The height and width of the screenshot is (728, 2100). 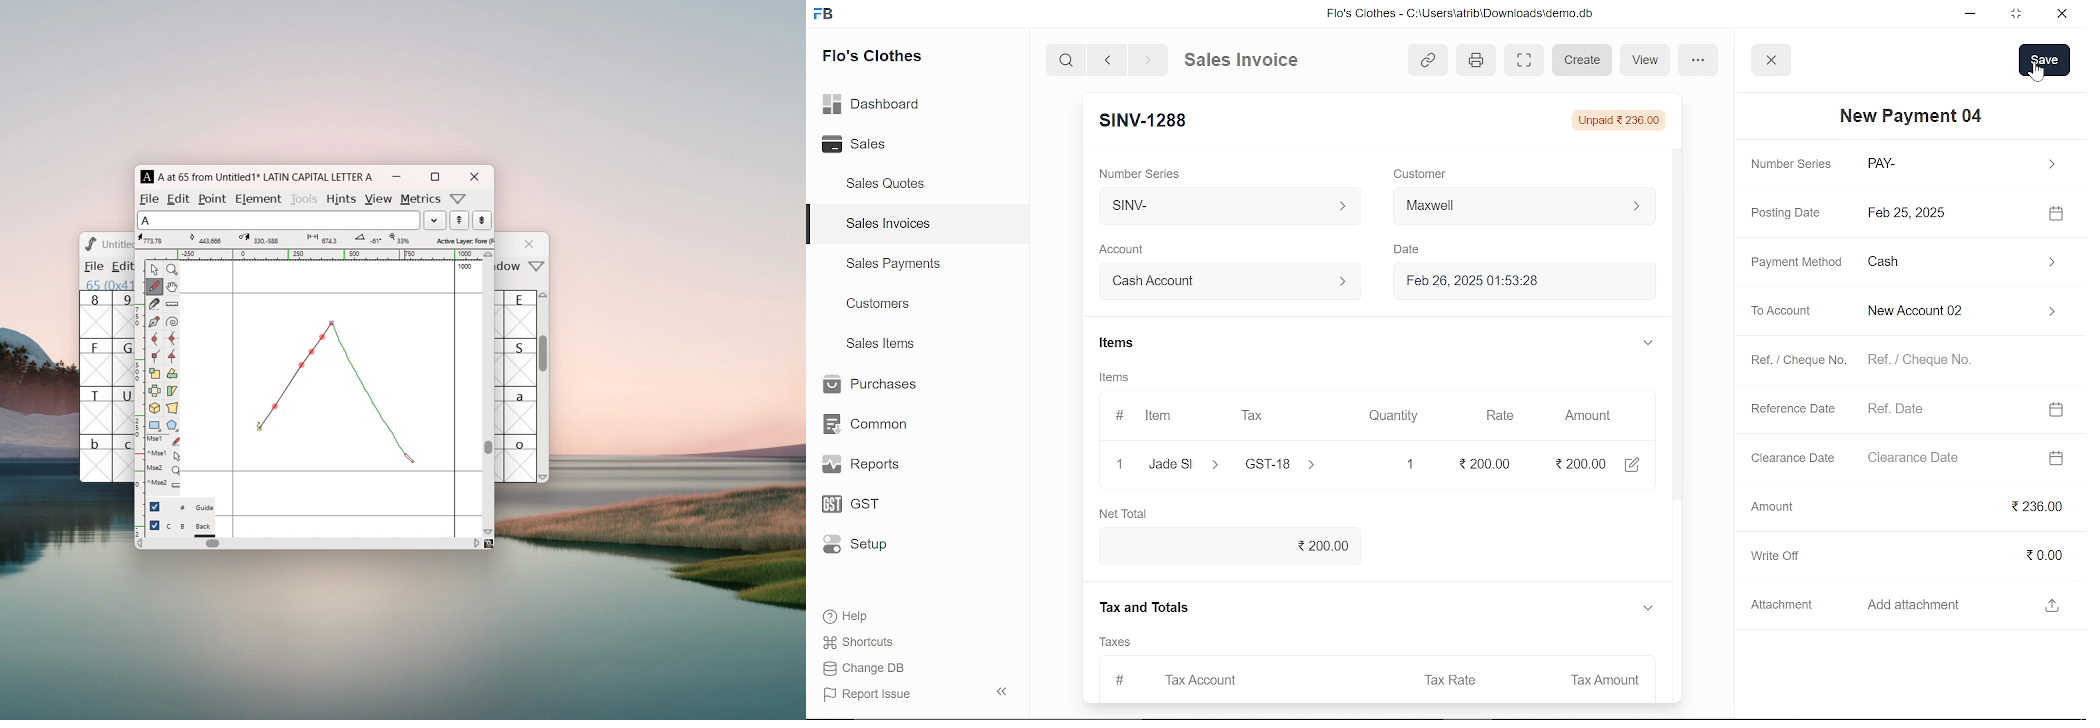 What do you see at coordinates (1948, 213) in the screenshot?
I see `Feb 25,2025` at bounding box center [1948, 213].